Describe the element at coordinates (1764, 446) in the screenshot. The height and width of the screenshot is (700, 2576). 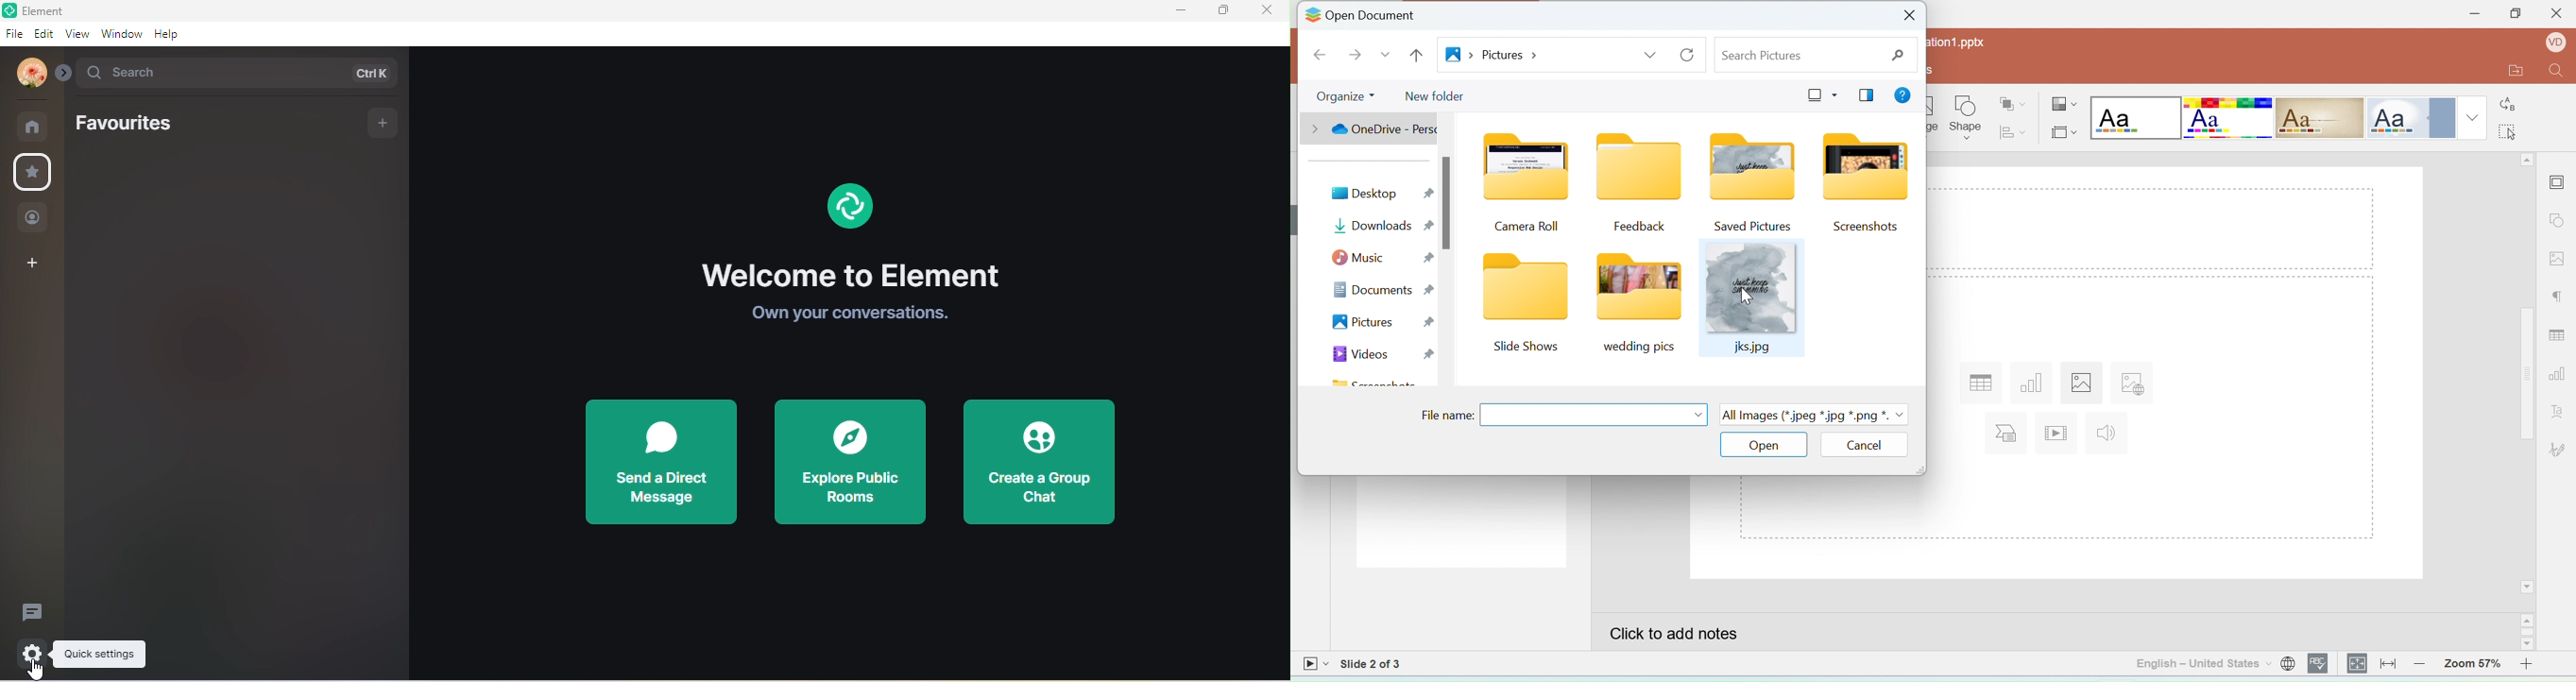
I see `open` at that location.